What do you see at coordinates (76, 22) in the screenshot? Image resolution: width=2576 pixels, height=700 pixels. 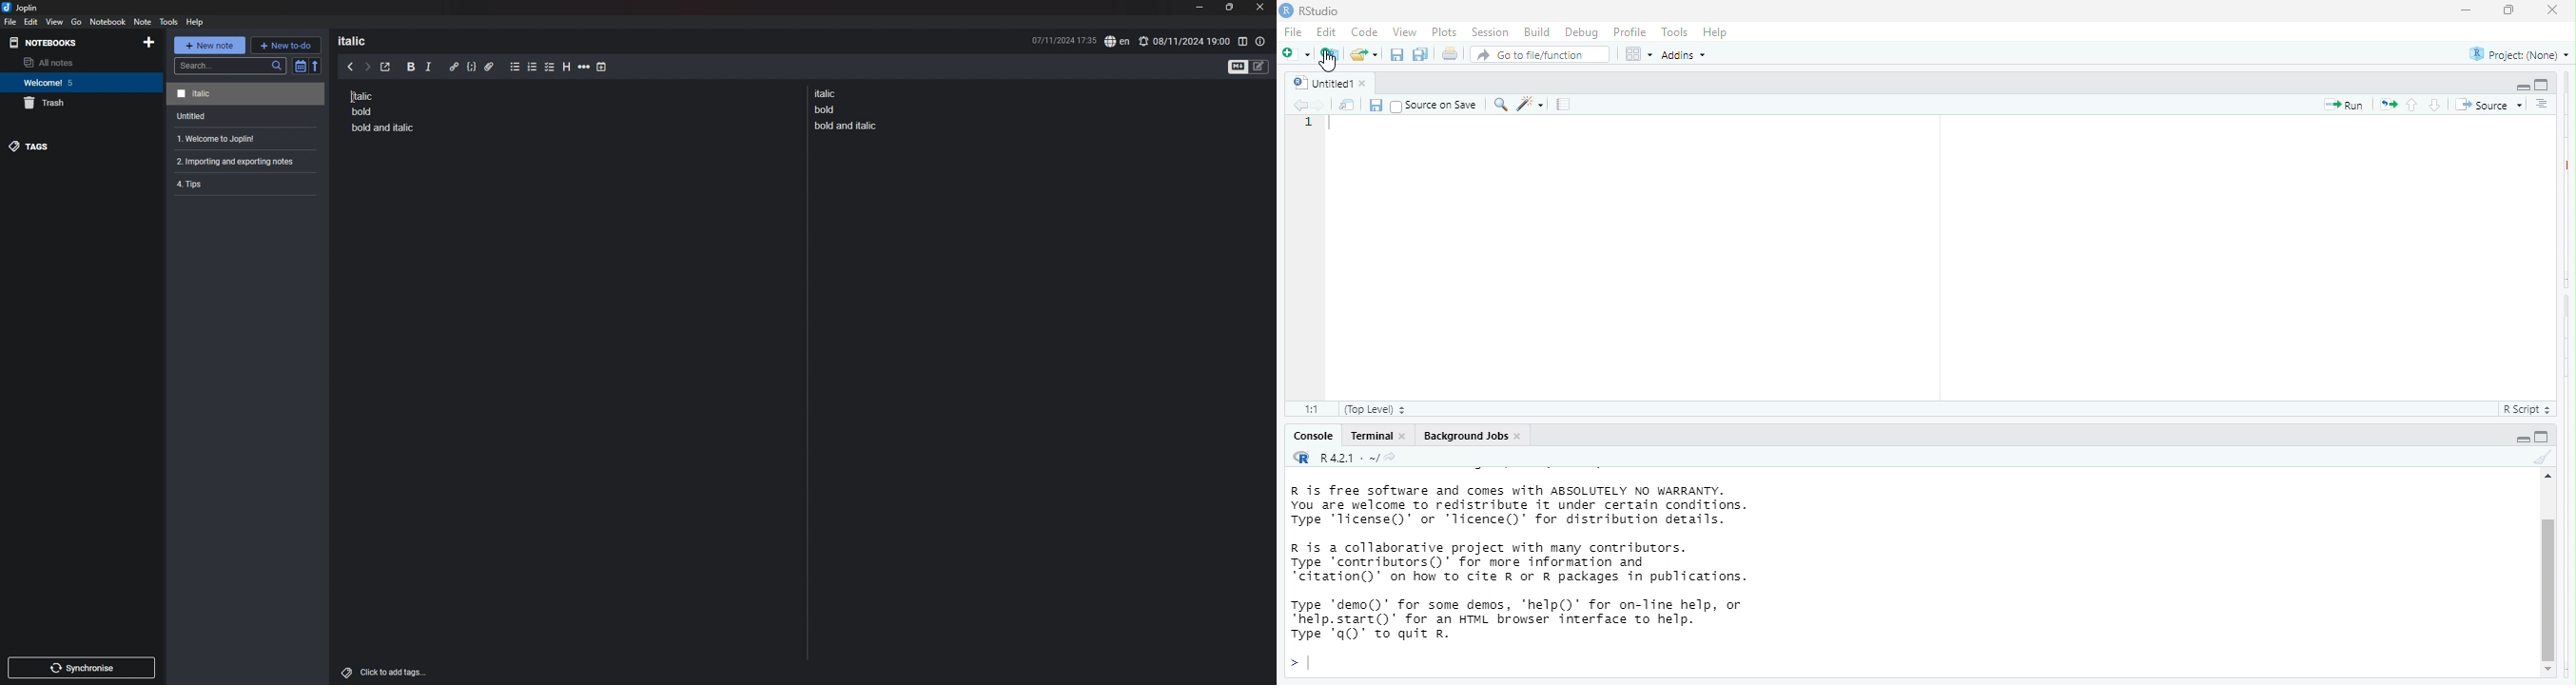 I see `go` at bounding box center [76, 22].